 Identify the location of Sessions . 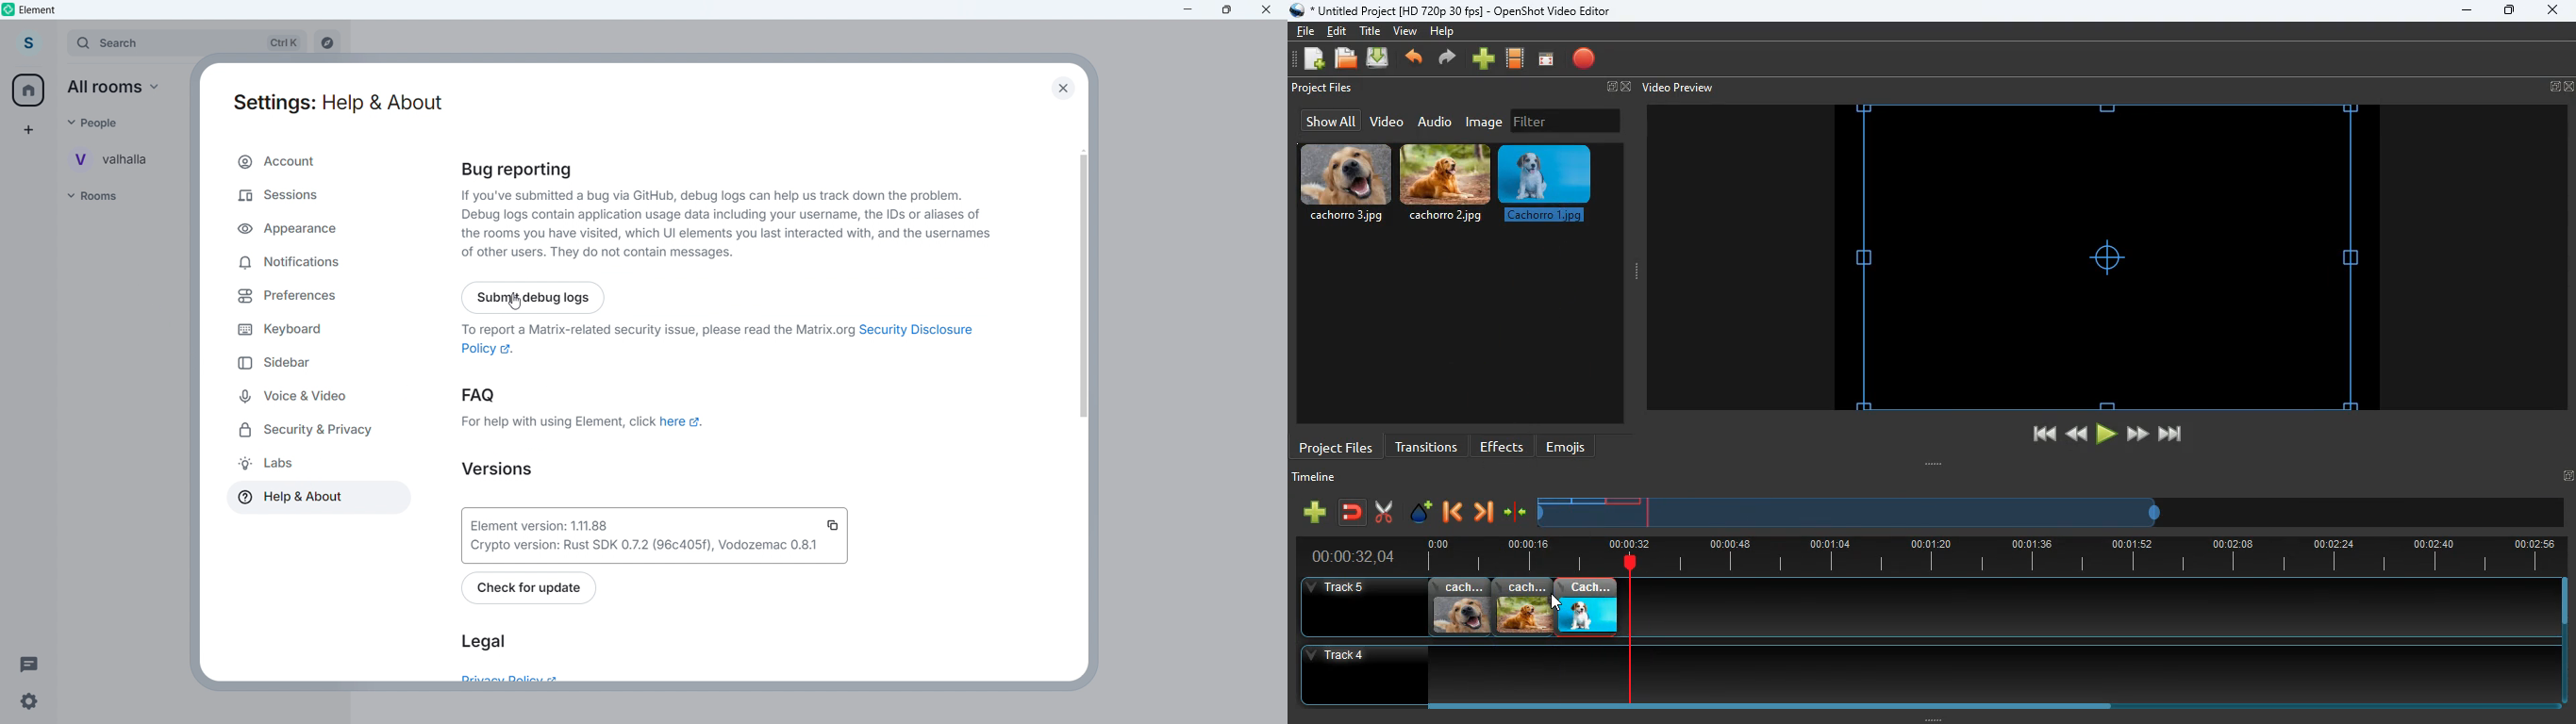
(310, 194).